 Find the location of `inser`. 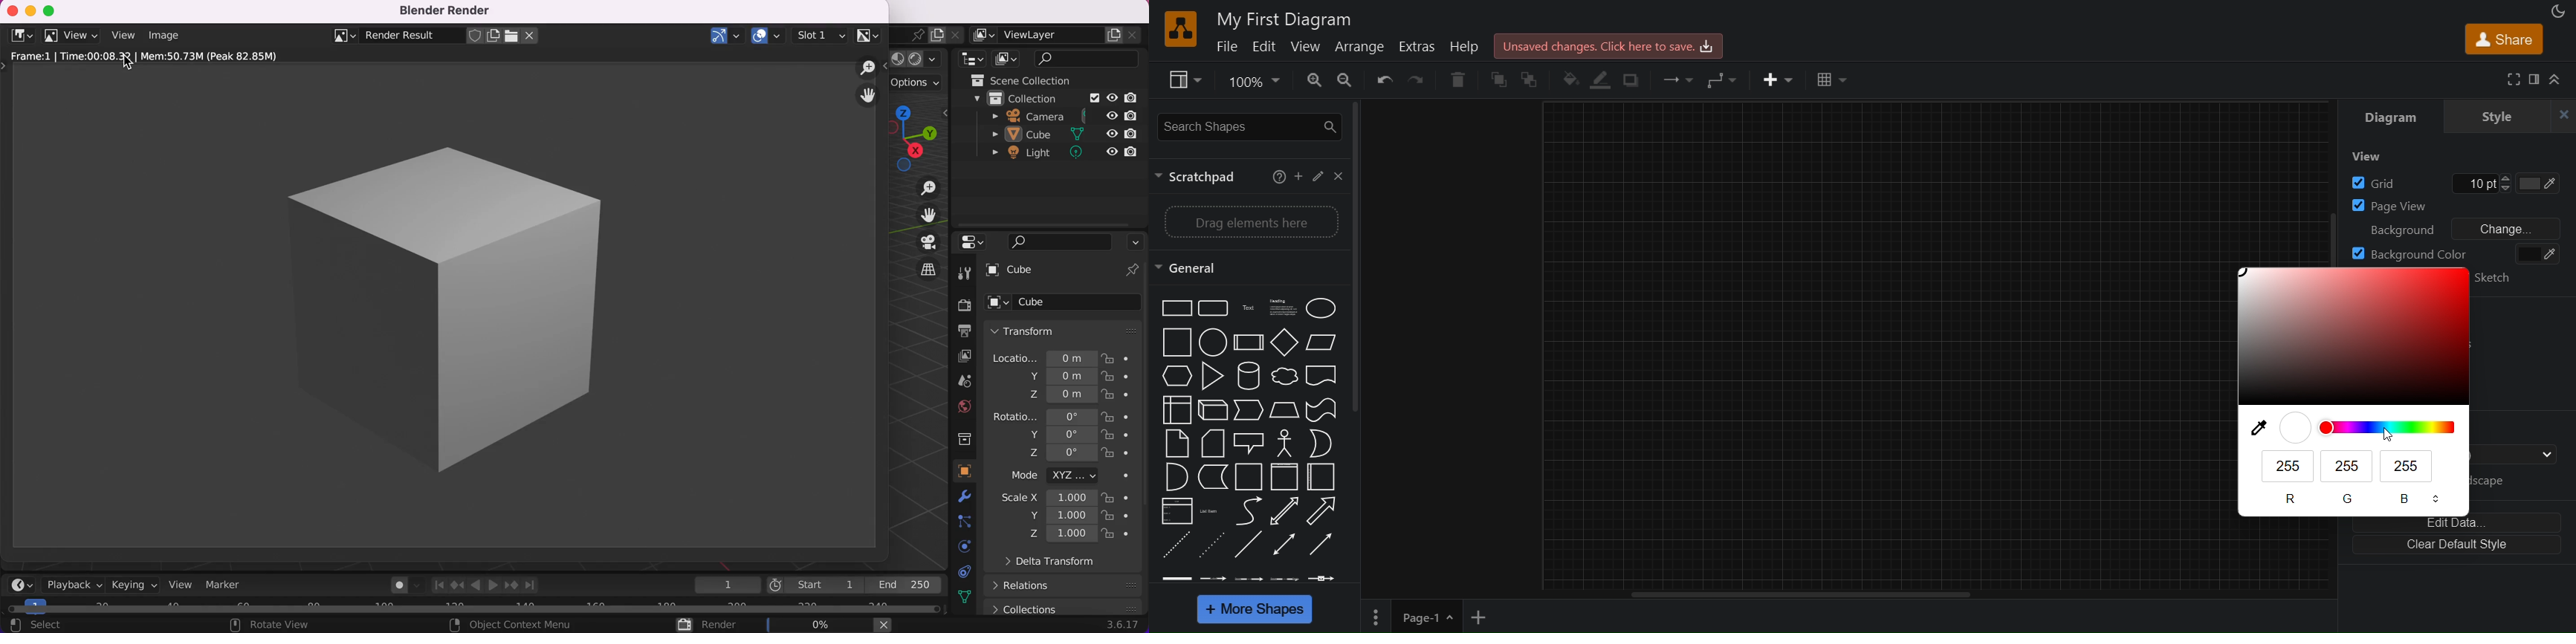

inser is located at coordinates (1780, 80).